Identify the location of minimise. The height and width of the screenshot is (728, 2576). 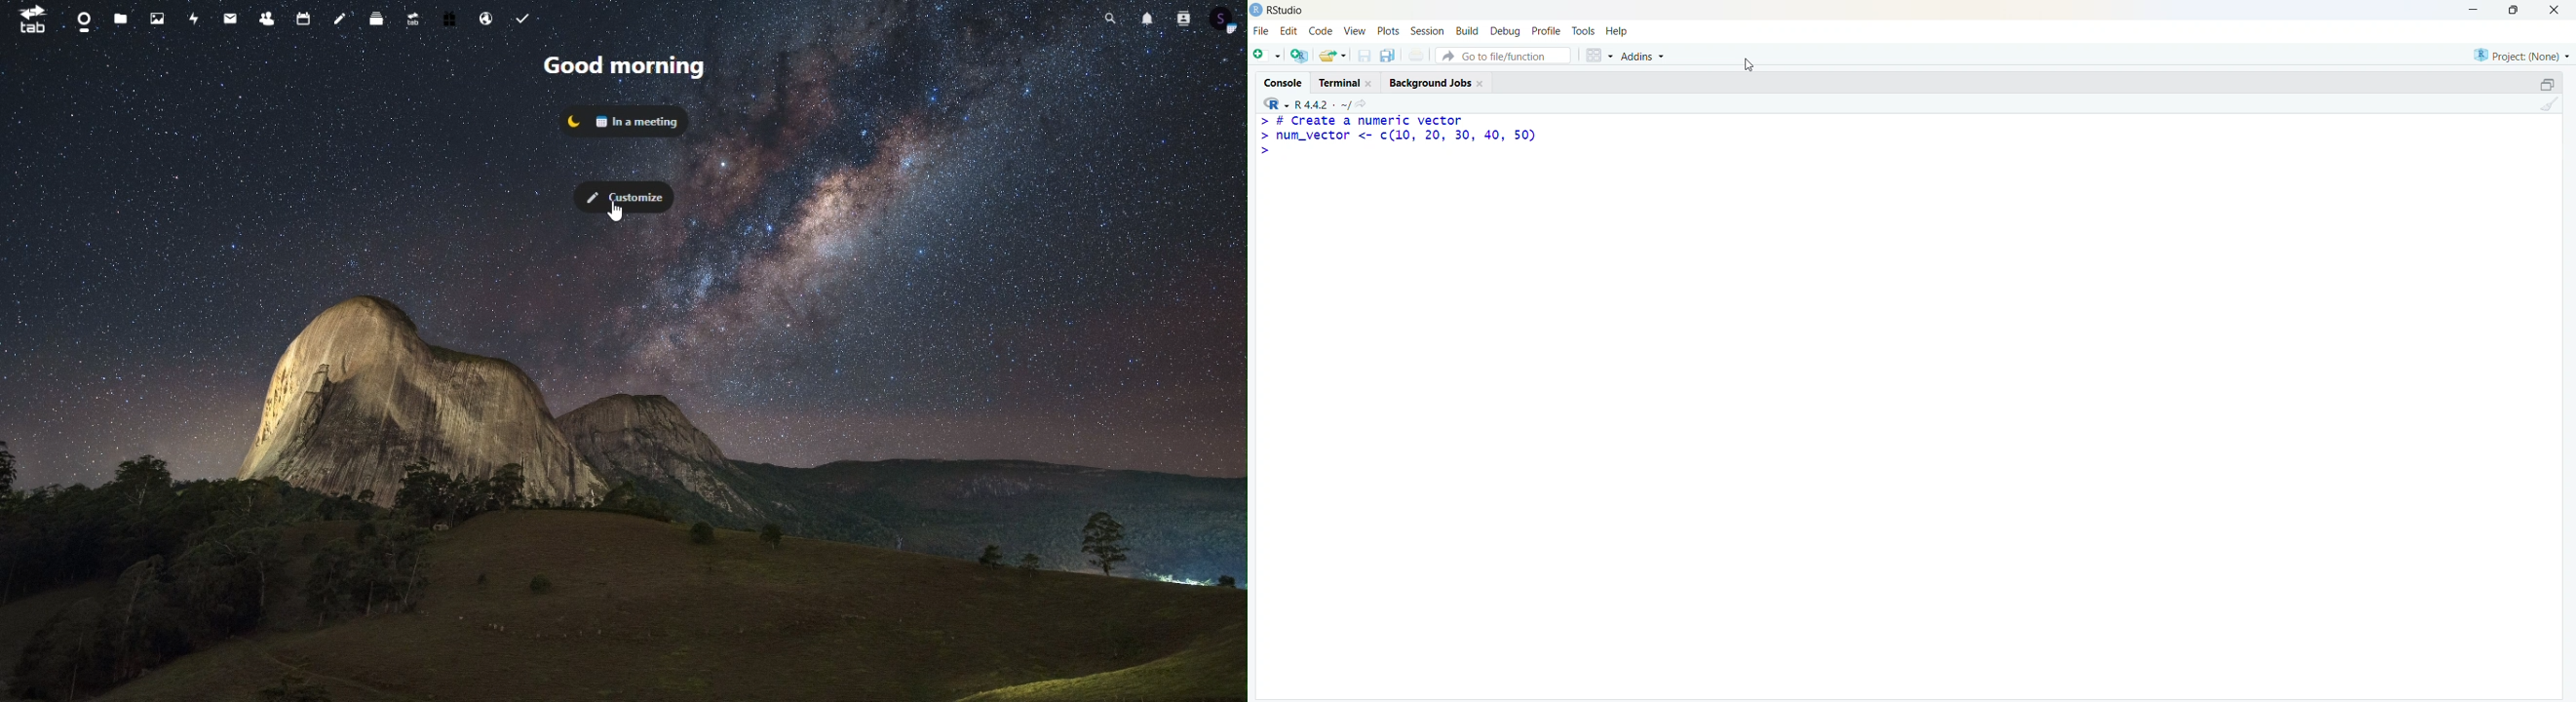
(2475, 10).